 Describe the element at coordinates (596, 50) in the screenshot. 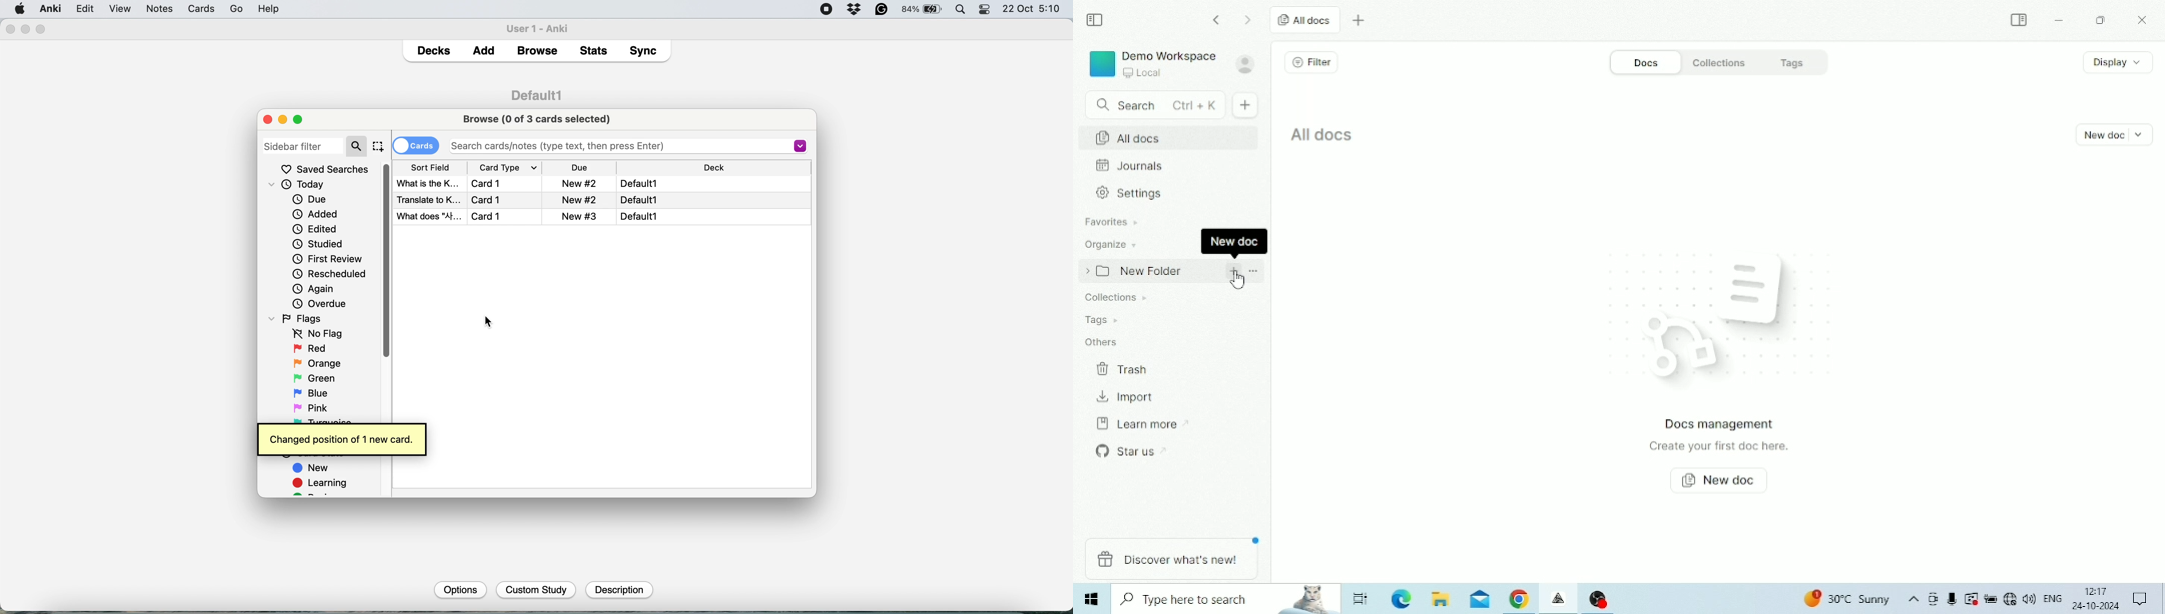

I see `stats` at that location.